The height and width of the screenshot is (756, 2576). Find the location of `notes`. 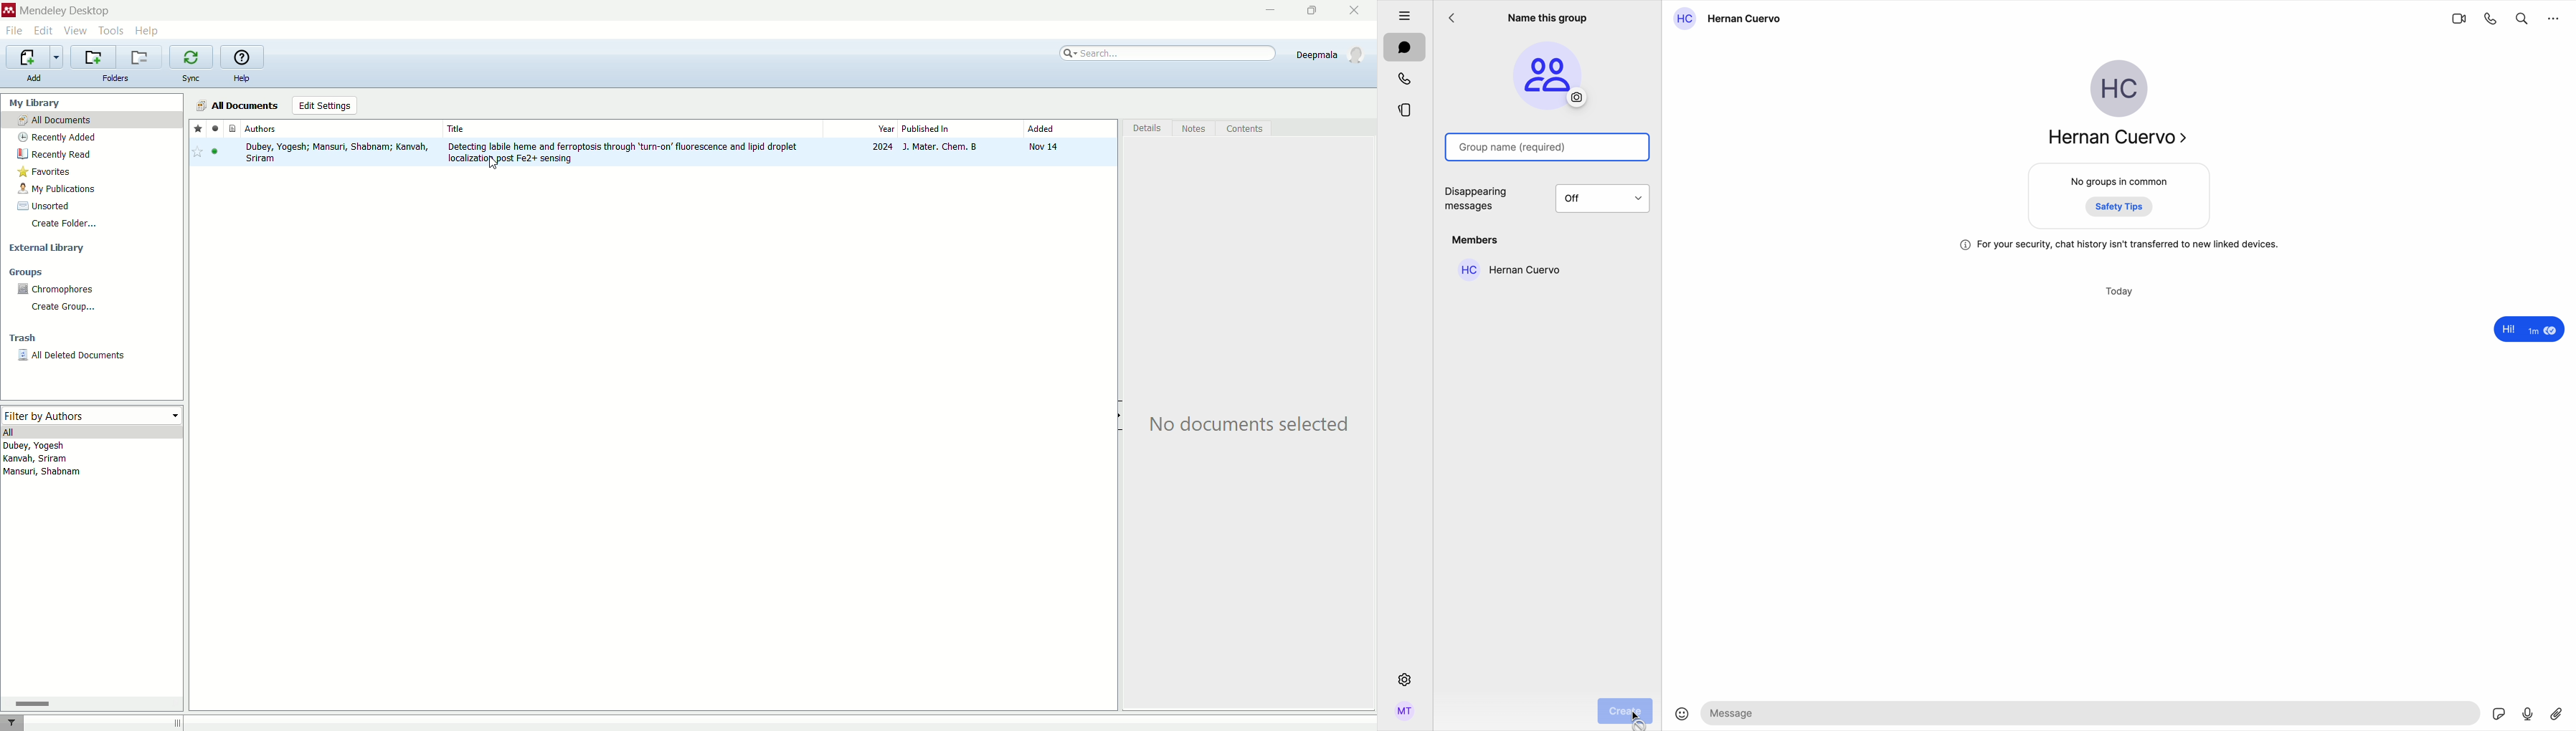

notes is located at coordinates (1197, 129).